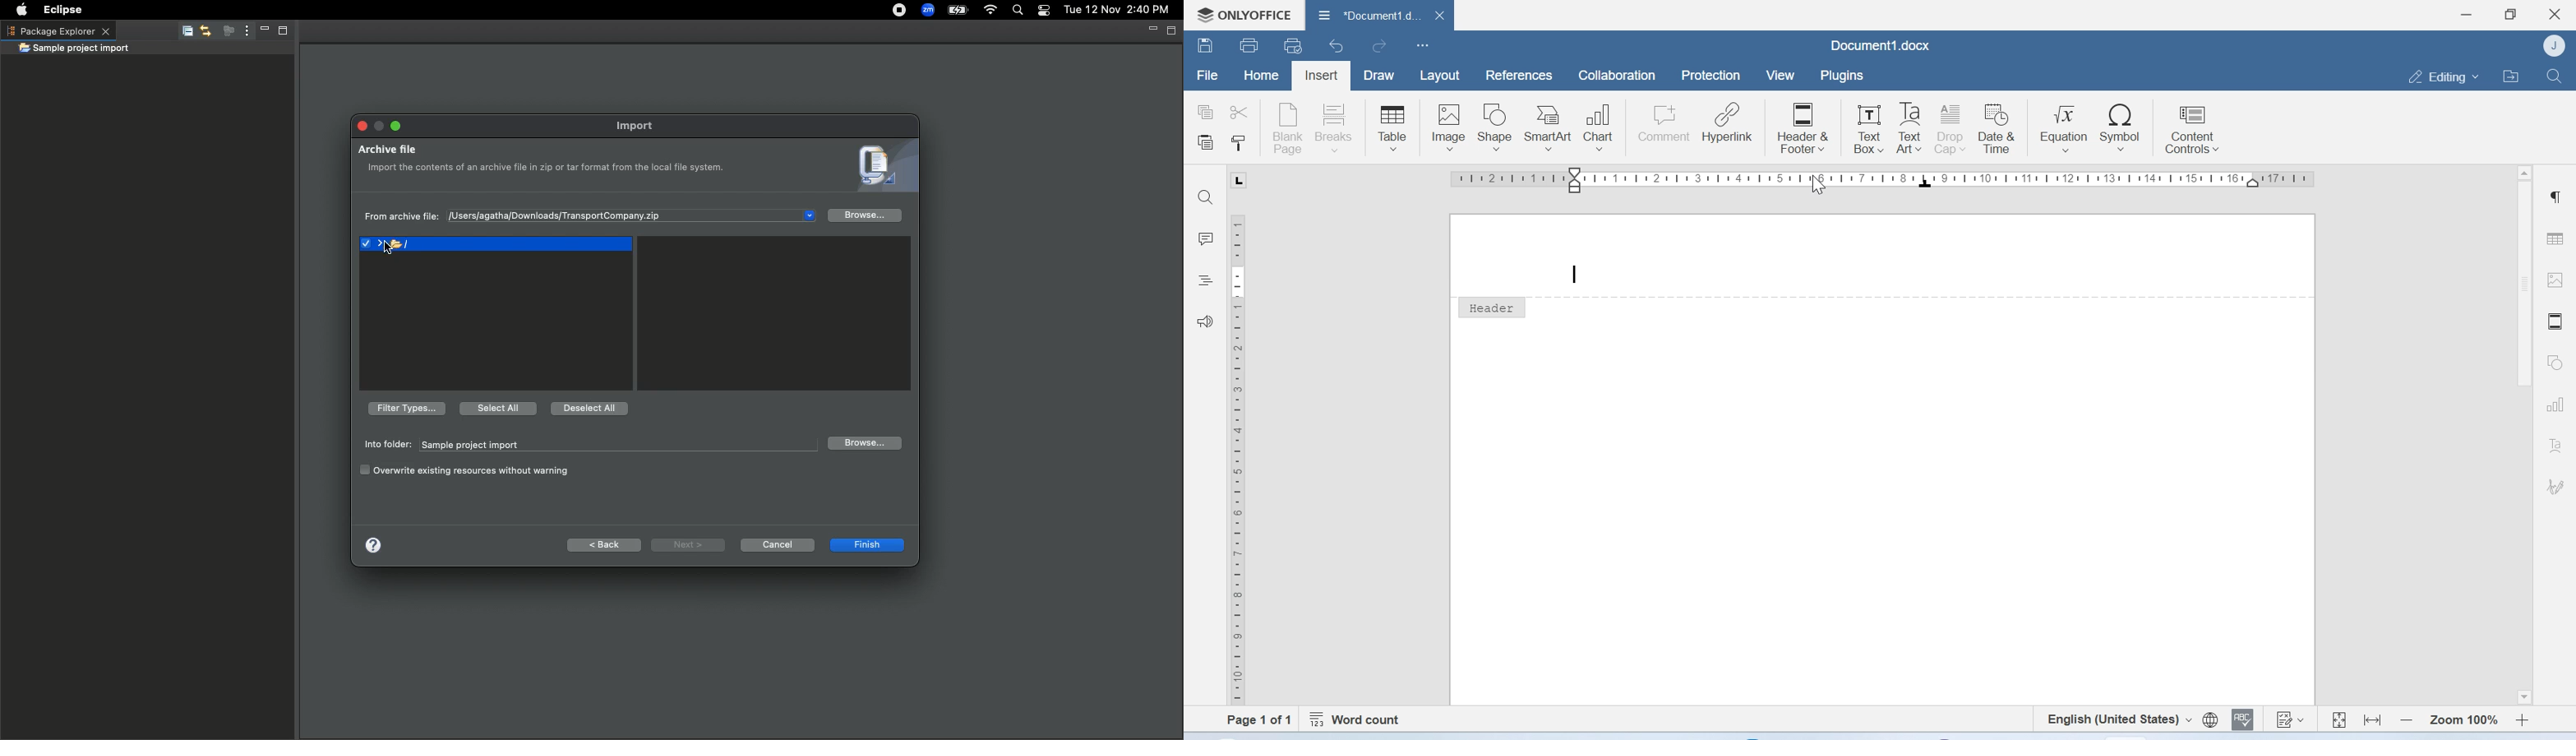  What do you see at coordinates (2210, 720) in the screenshot?
I see `Set document language` at bounding box center [2210, 720].